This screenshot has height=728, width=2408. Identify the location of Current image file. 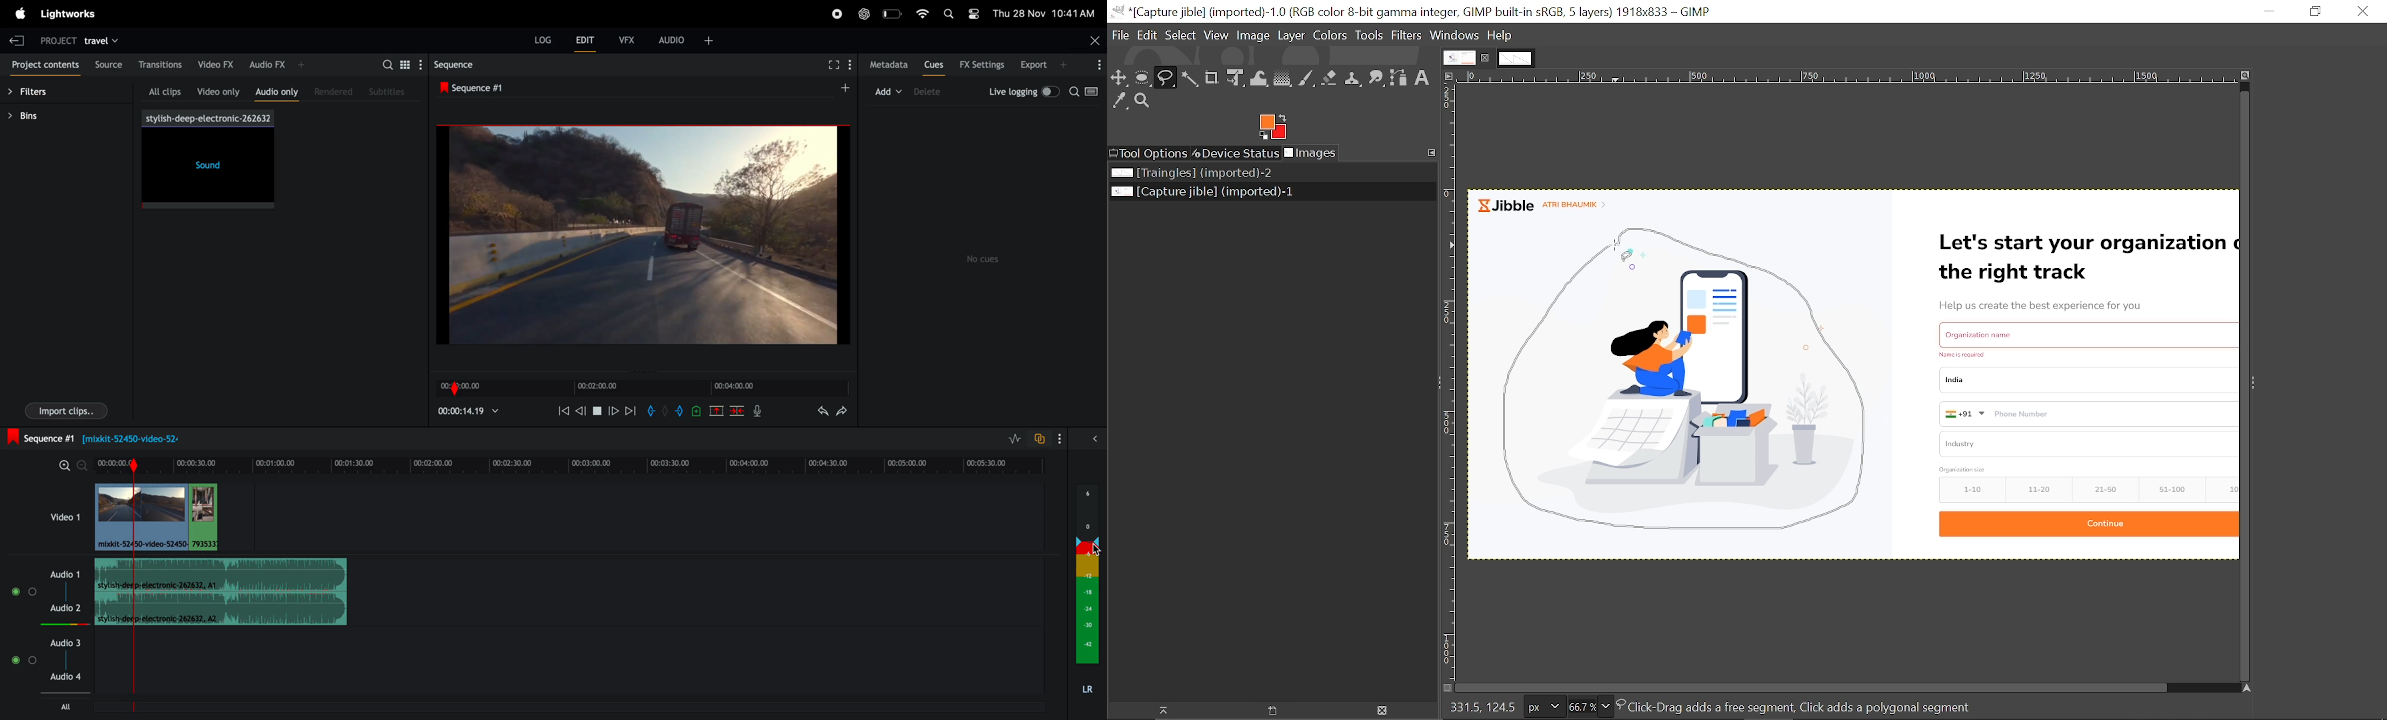
(1205, 192).